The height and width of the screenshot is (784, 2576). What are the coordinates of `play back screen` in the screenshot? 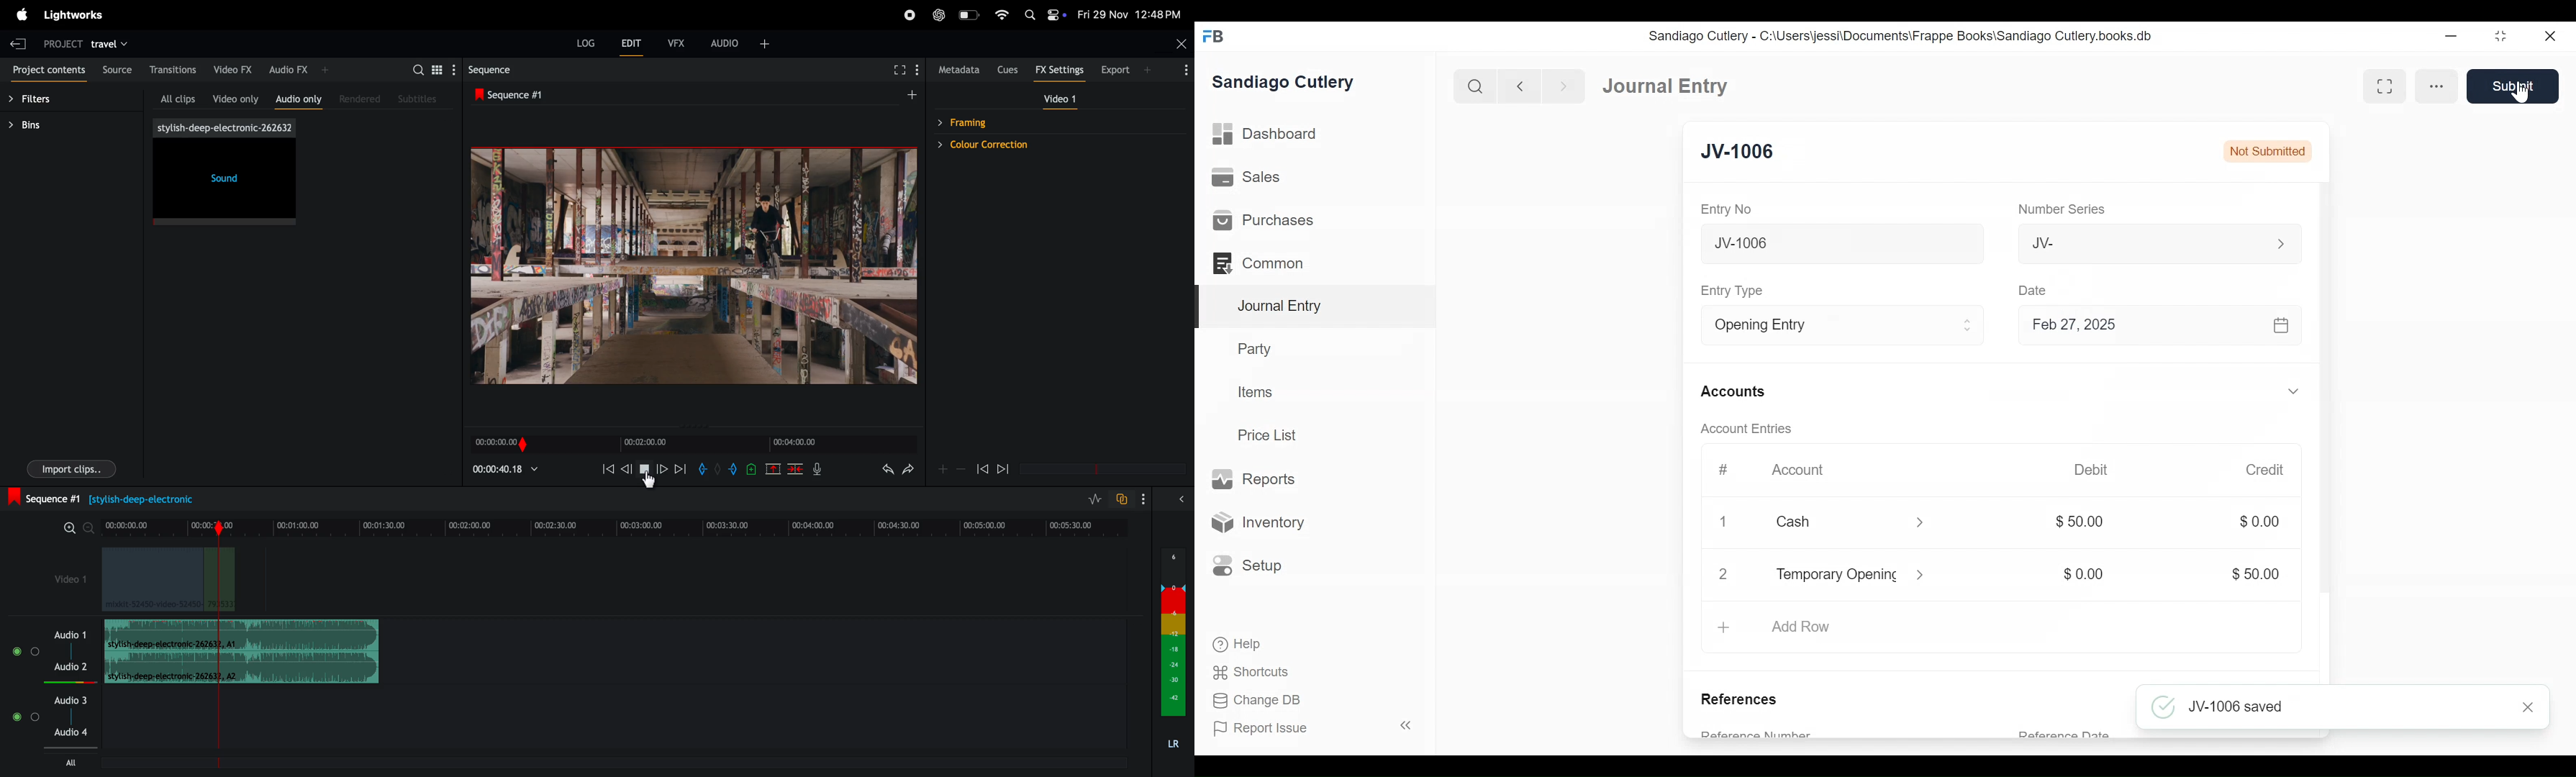 It's located at (688, 267).